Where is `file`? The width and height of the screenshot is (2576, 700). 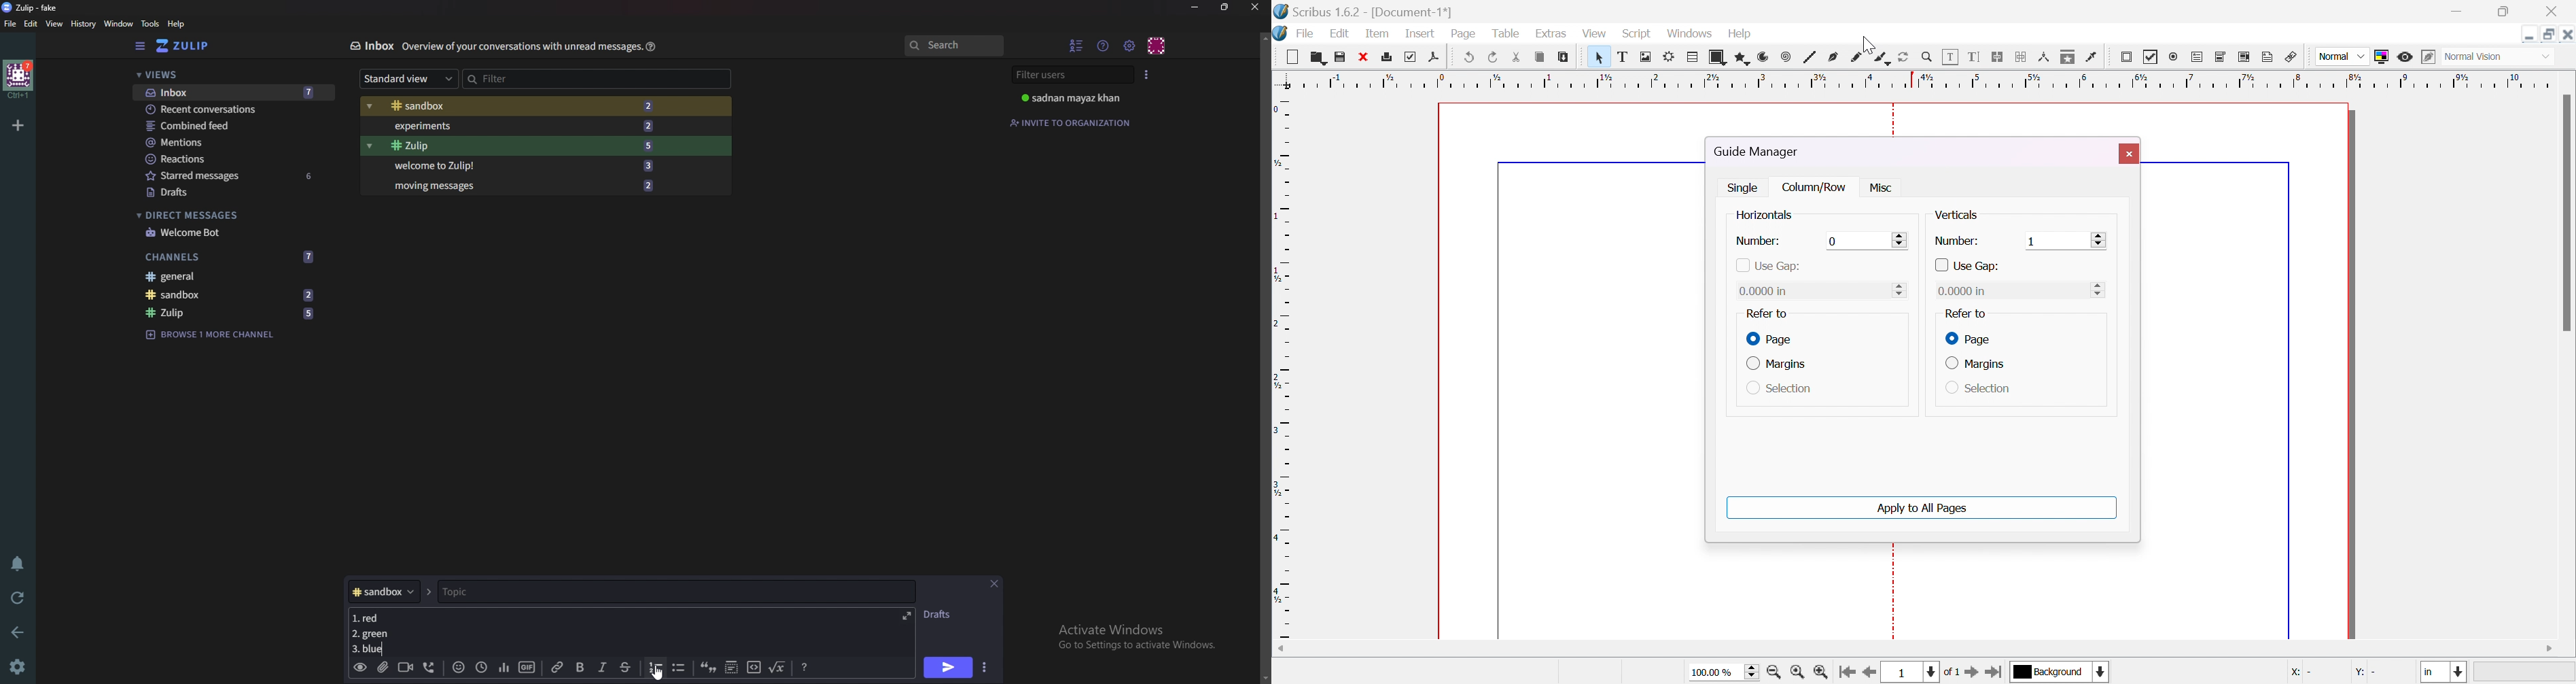
file is located at coordinates (1307, 34).